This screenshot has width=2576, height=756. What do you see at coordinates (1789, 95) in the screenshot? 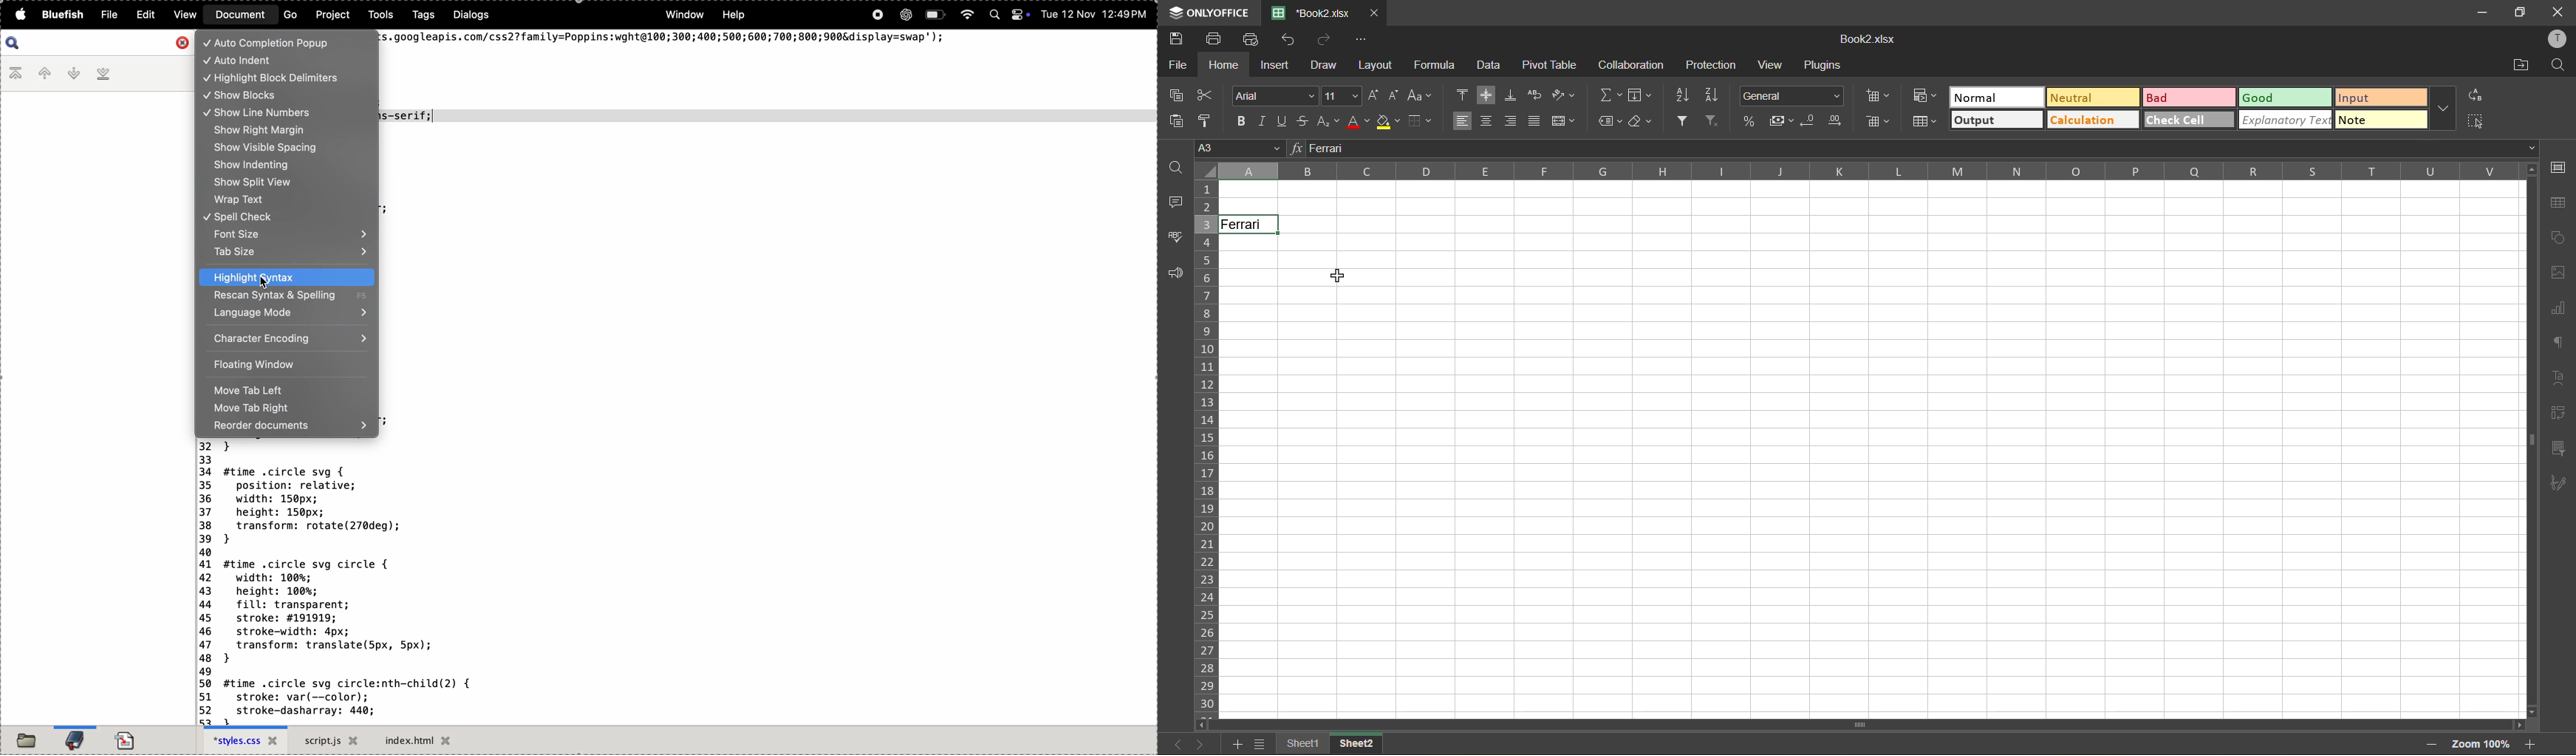
I see `number format` at bounding box center [1789, 95].